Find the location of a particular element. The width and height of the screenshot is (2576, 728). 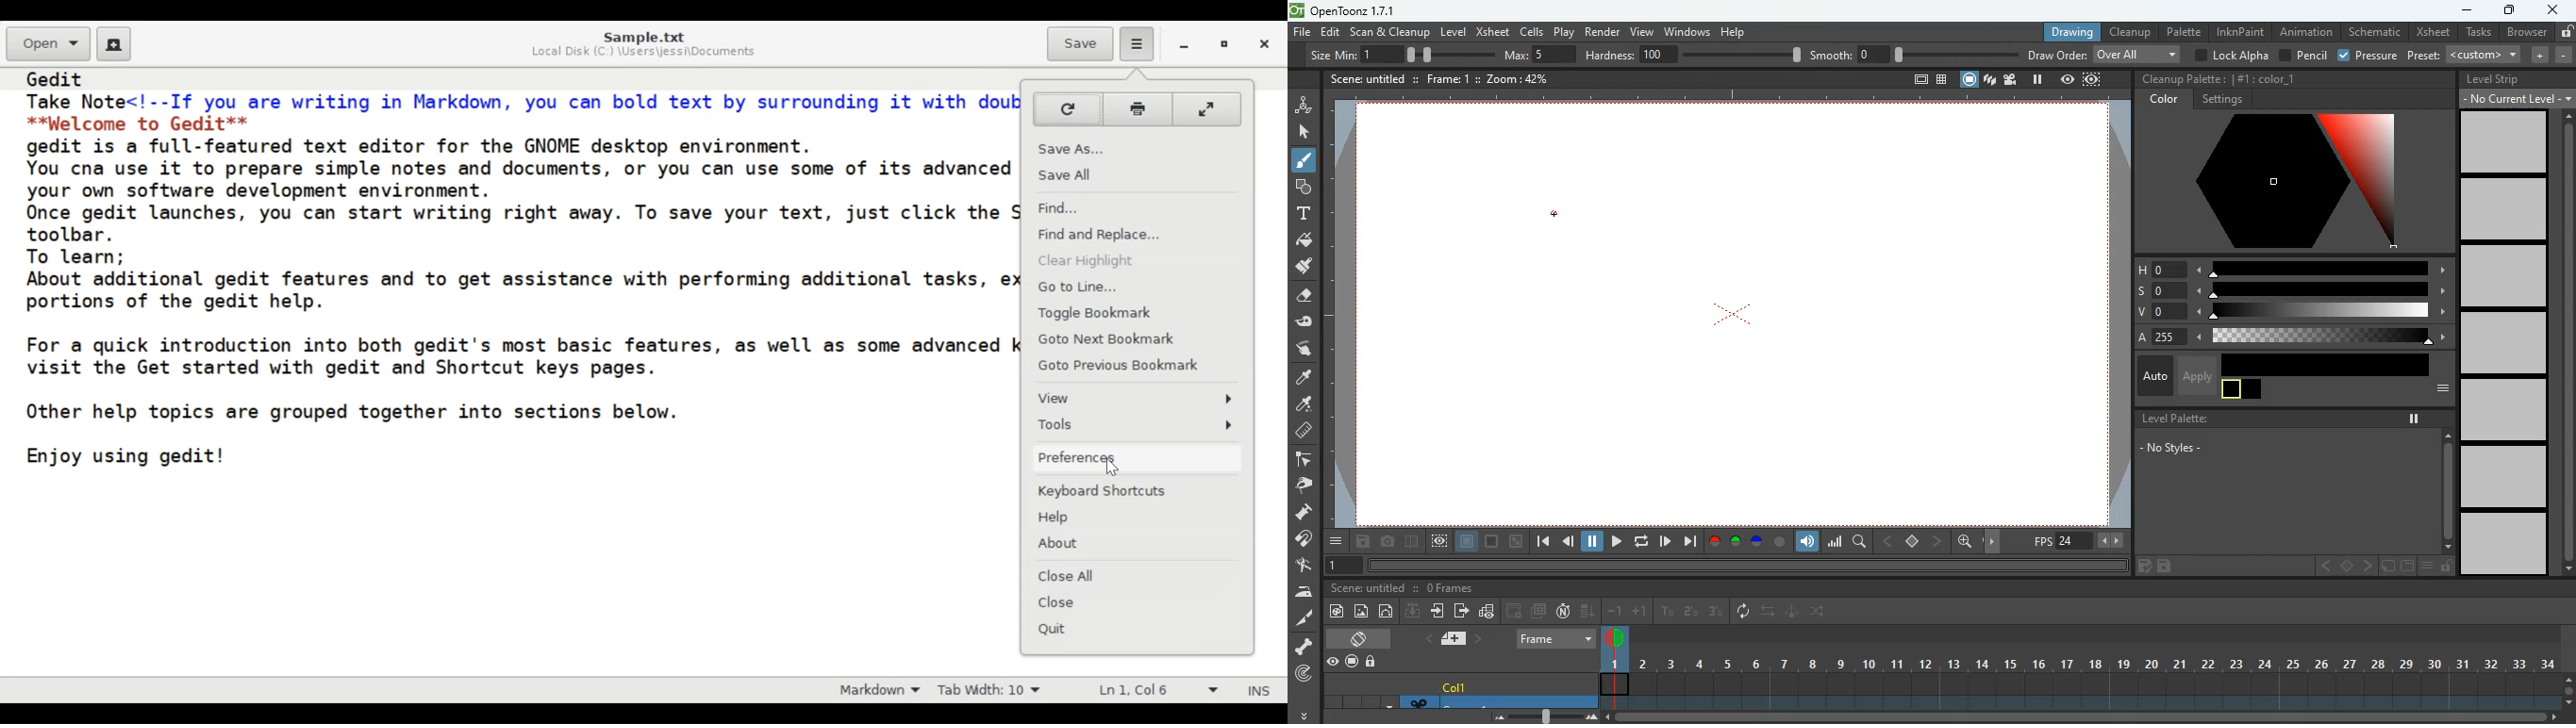

schematic is located at coordinates (2374, 32).